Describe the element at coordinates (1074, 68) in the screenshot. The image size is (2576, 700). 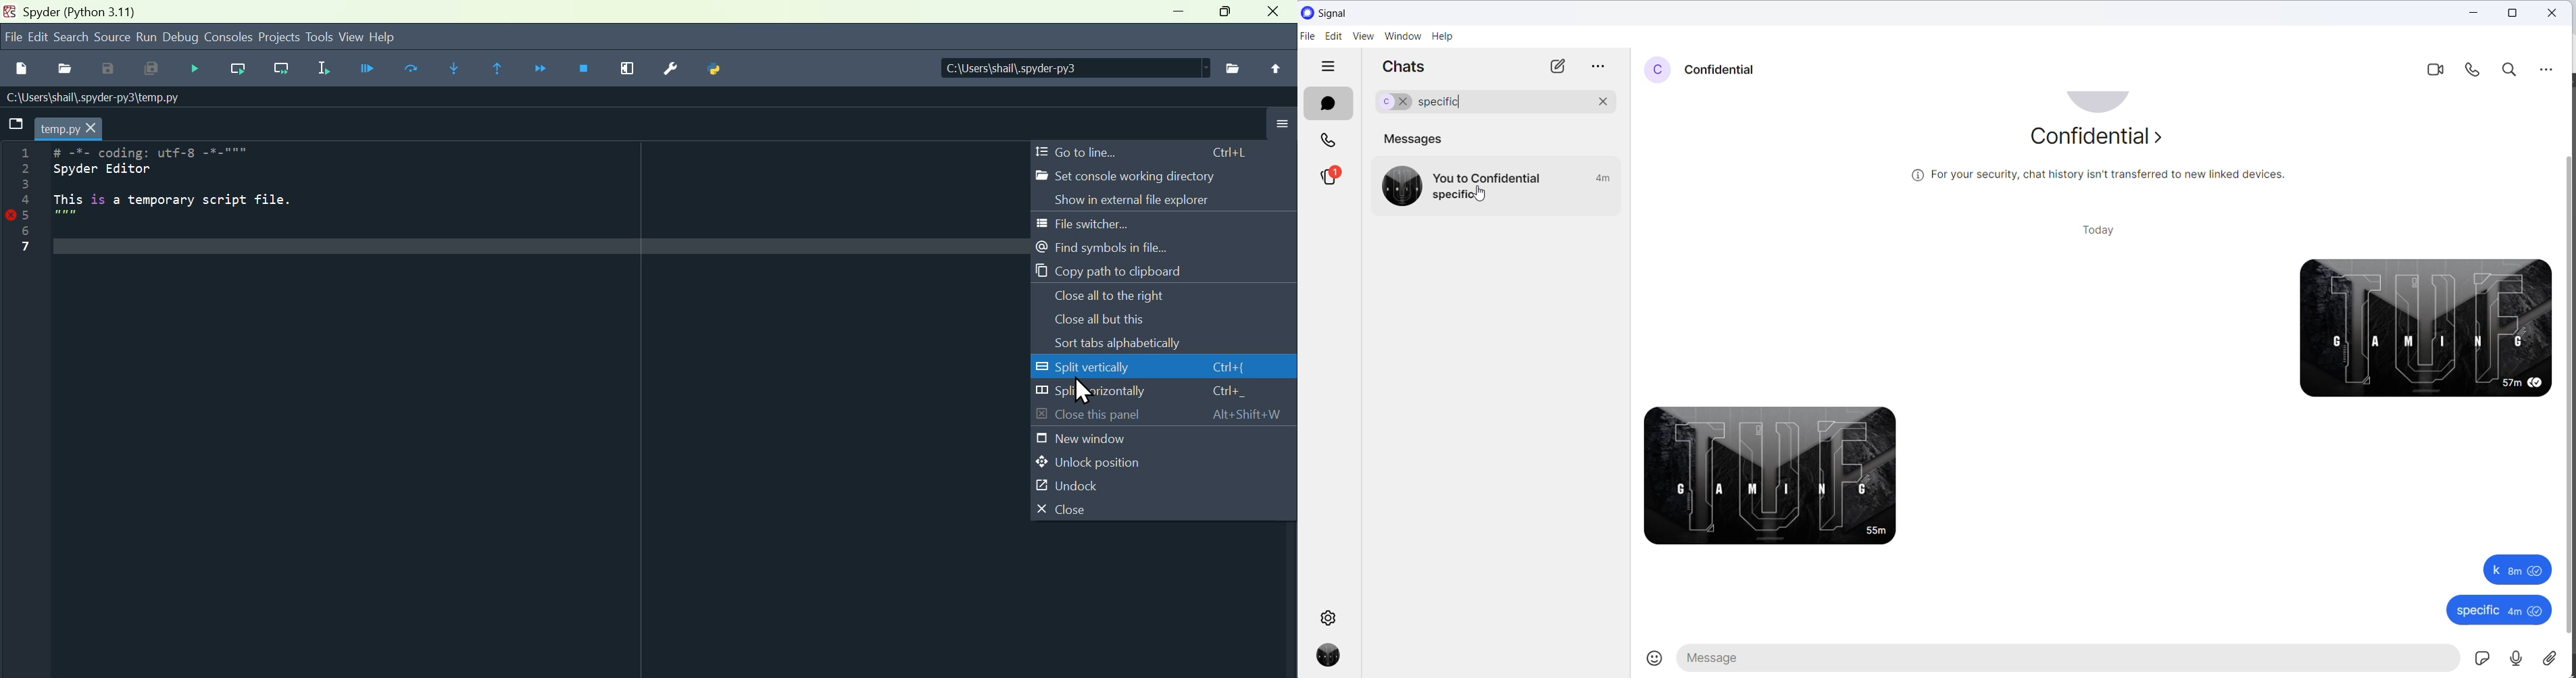
I see `| C:\Users\shail\.spyder-py3 |` at that location.